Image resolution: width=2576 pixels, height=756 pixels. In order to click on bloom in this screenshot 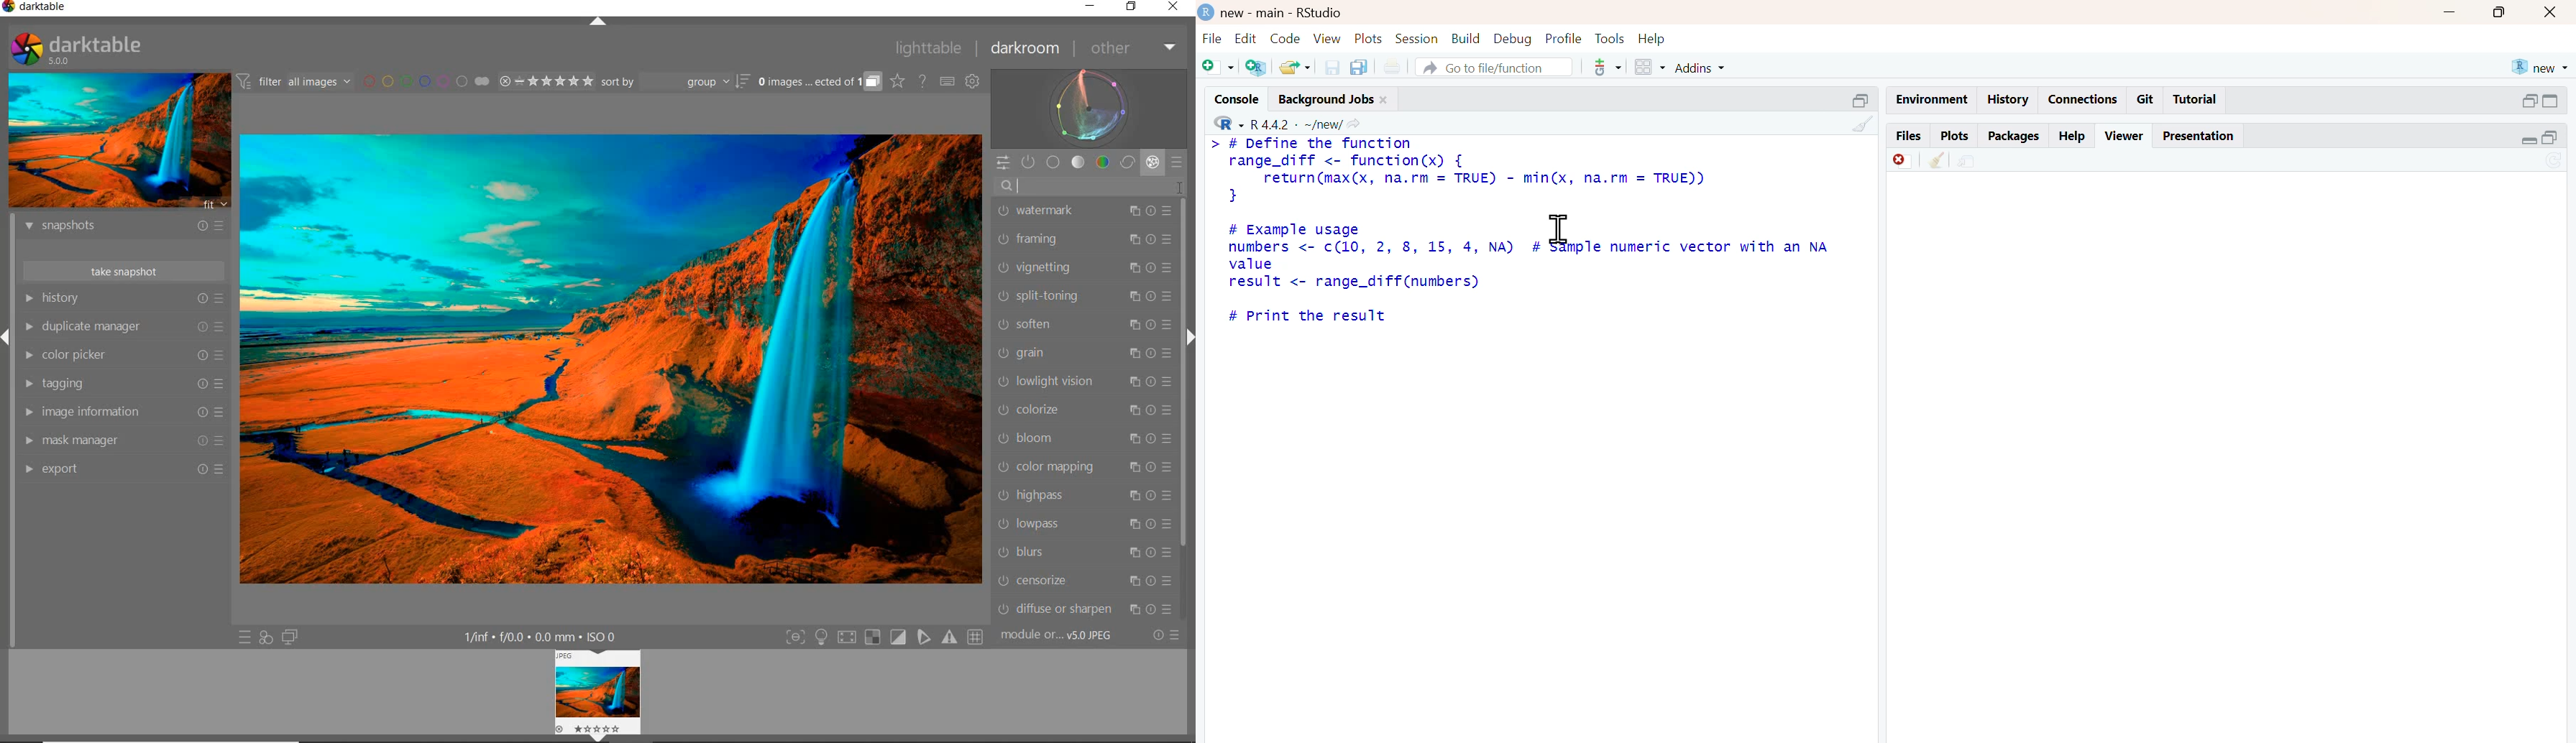, I will do `click(1084, 439)`.